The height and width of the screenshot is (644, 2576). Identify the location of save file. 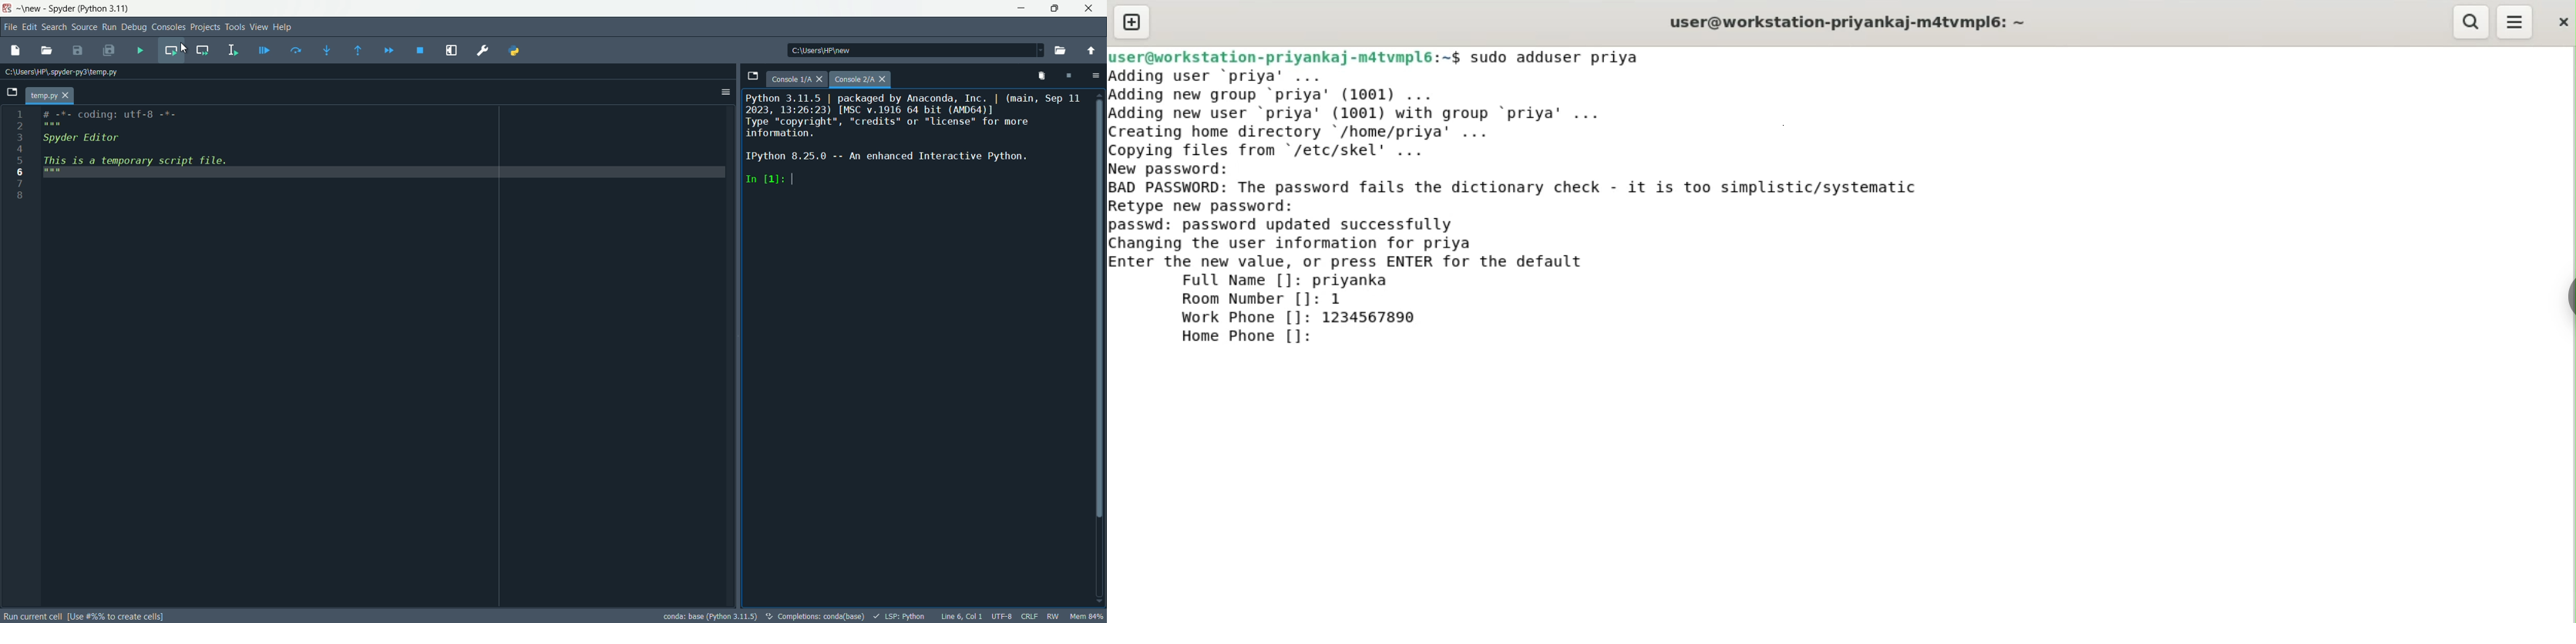
(78, 51).